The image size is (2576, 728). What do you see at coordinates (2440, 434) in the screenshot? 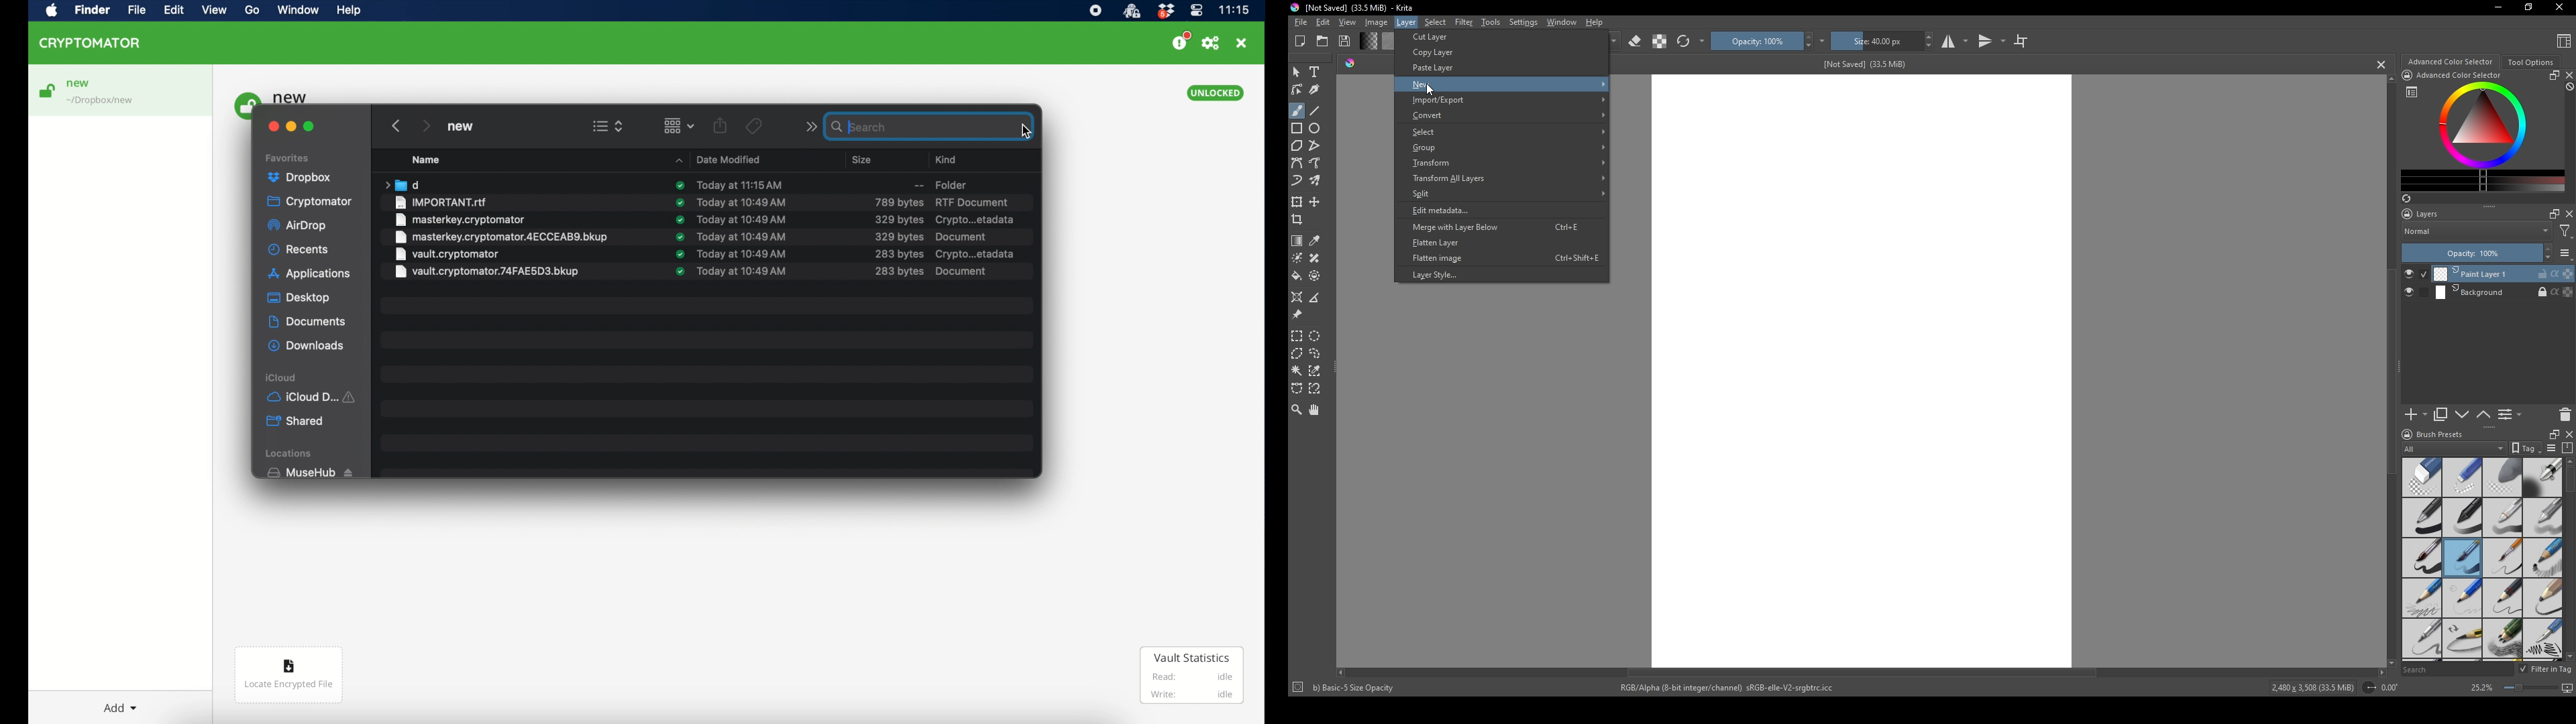
I see `Brush presets` at bounding box center [2440, 434].